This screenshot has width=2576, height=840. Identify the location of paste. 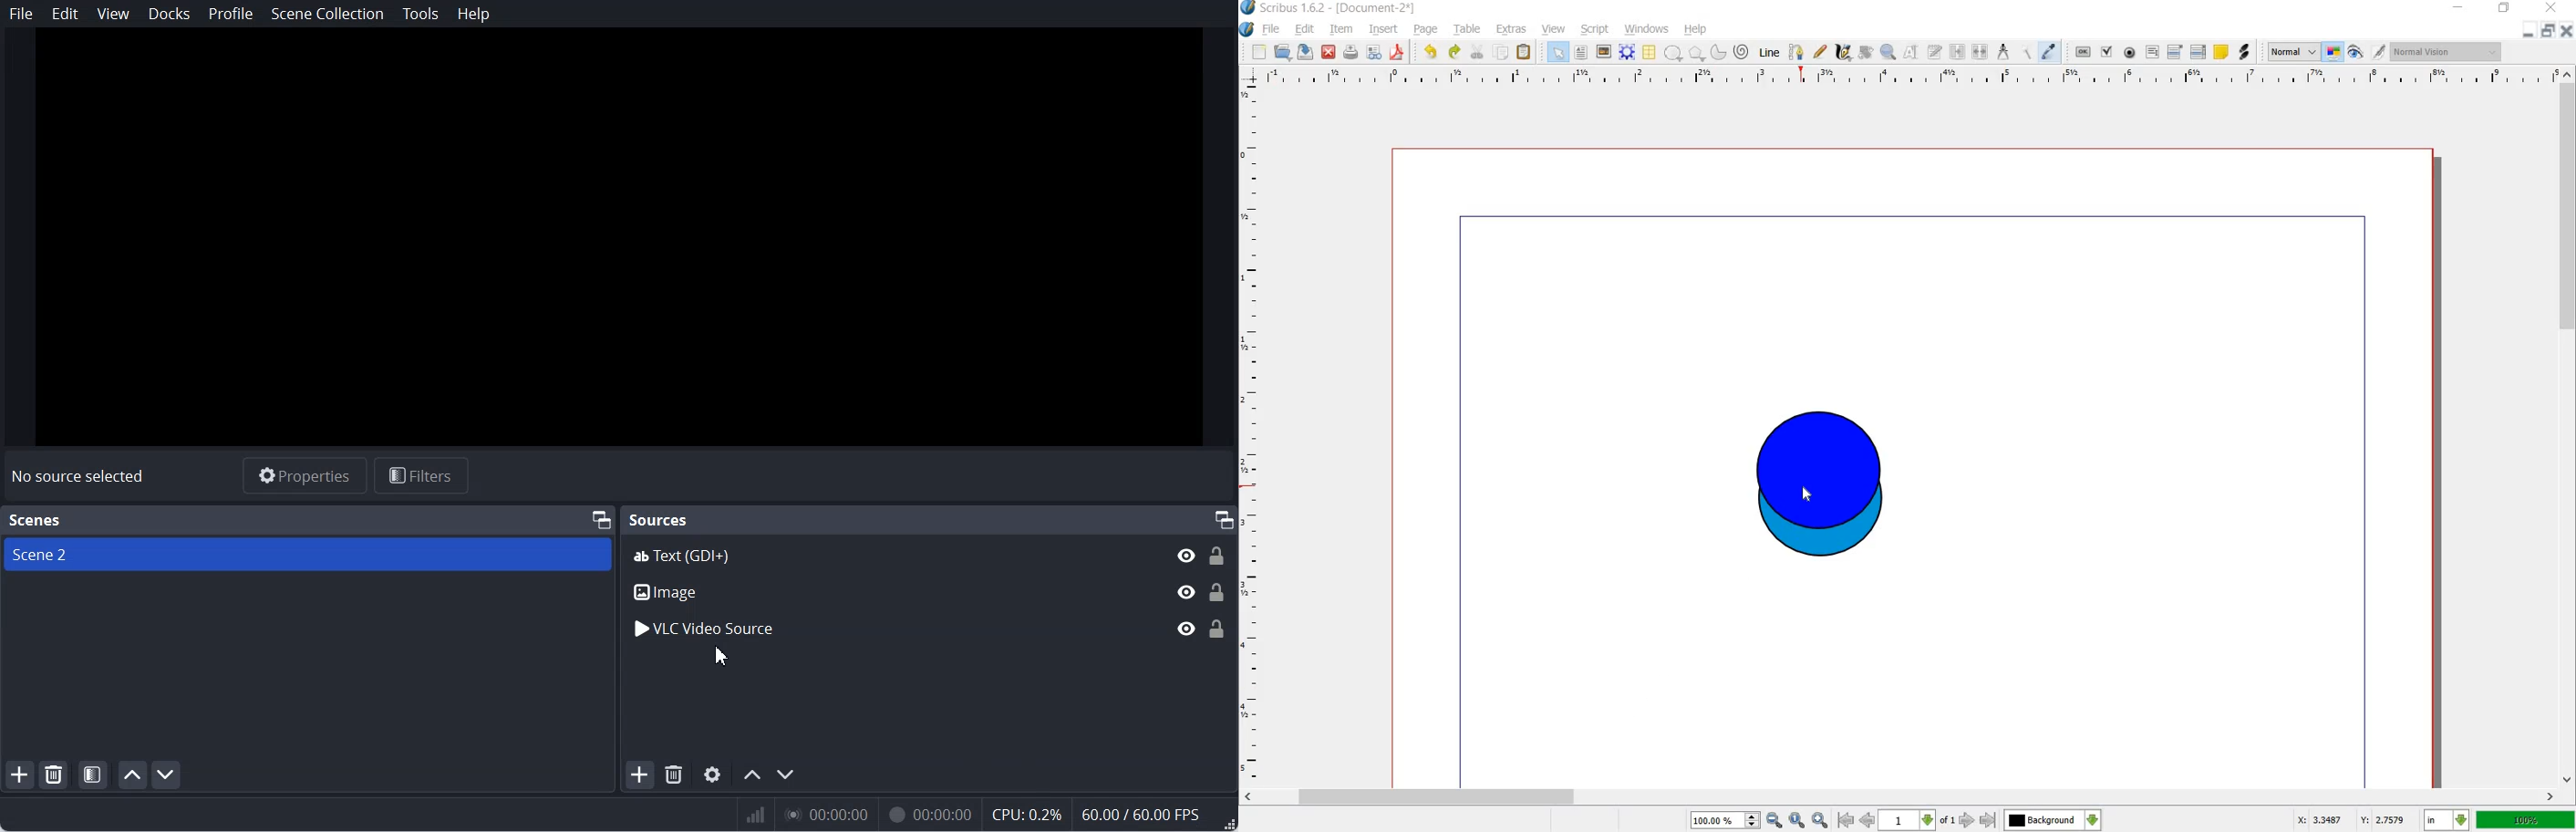
(1523, 52).